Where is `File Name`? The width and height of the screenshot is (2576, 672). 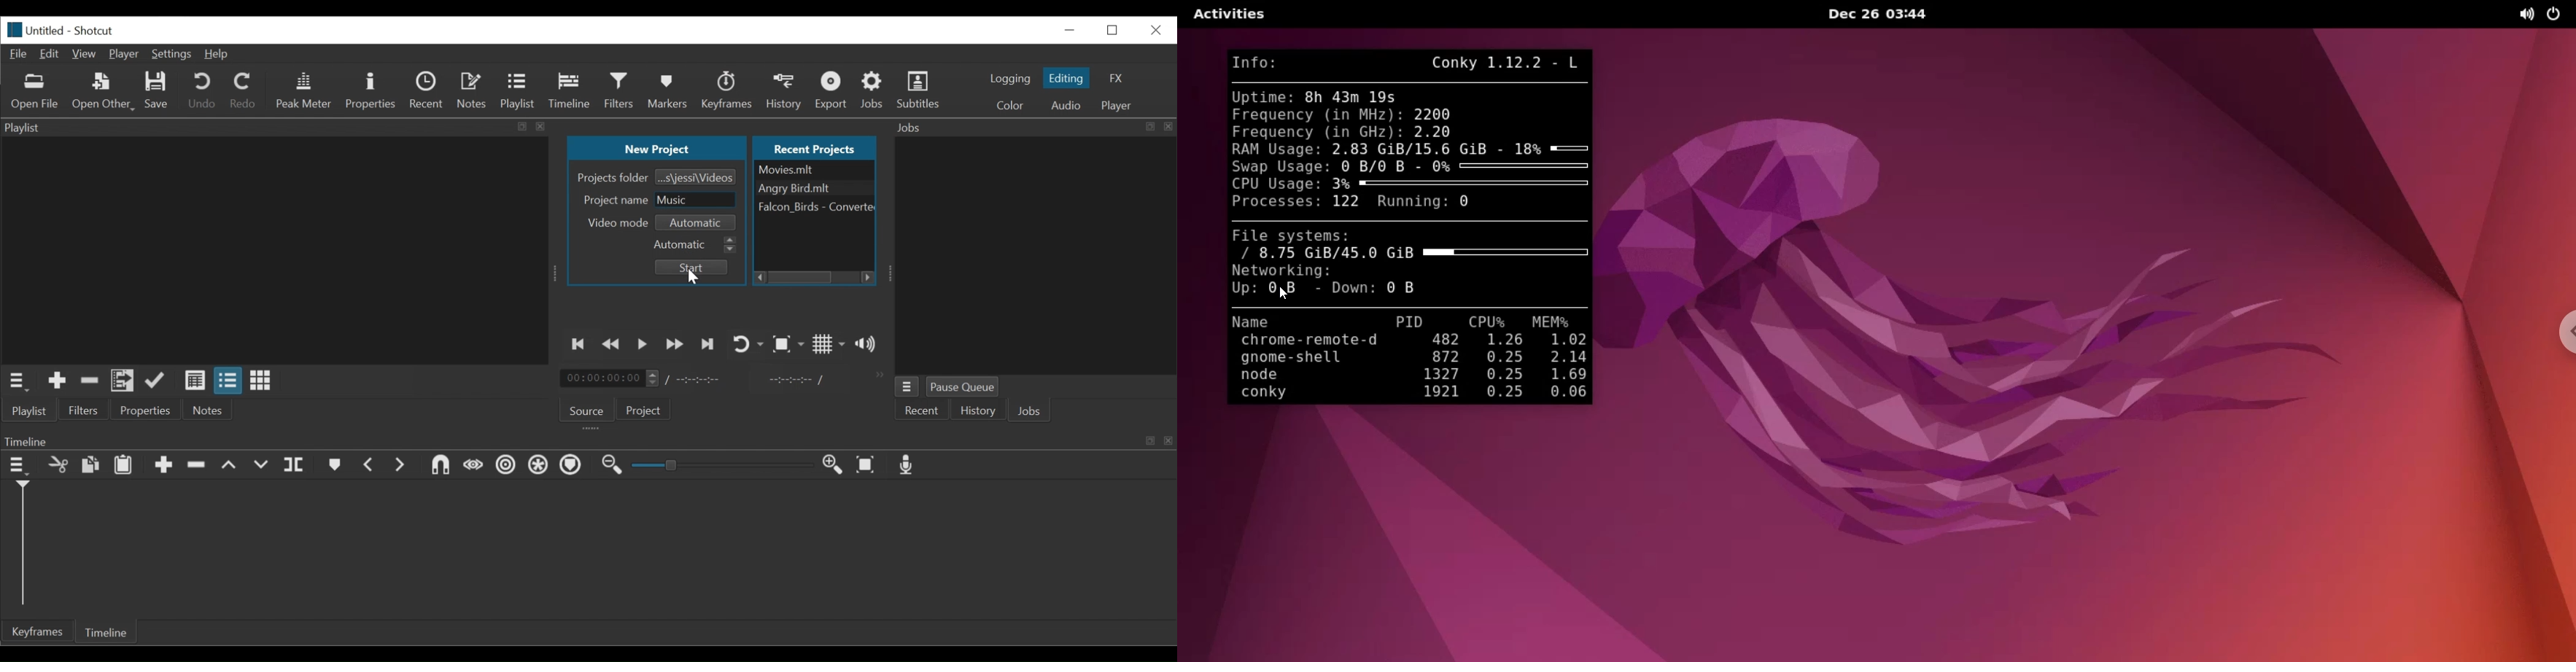
File Name is located at coordinates (36, 29).